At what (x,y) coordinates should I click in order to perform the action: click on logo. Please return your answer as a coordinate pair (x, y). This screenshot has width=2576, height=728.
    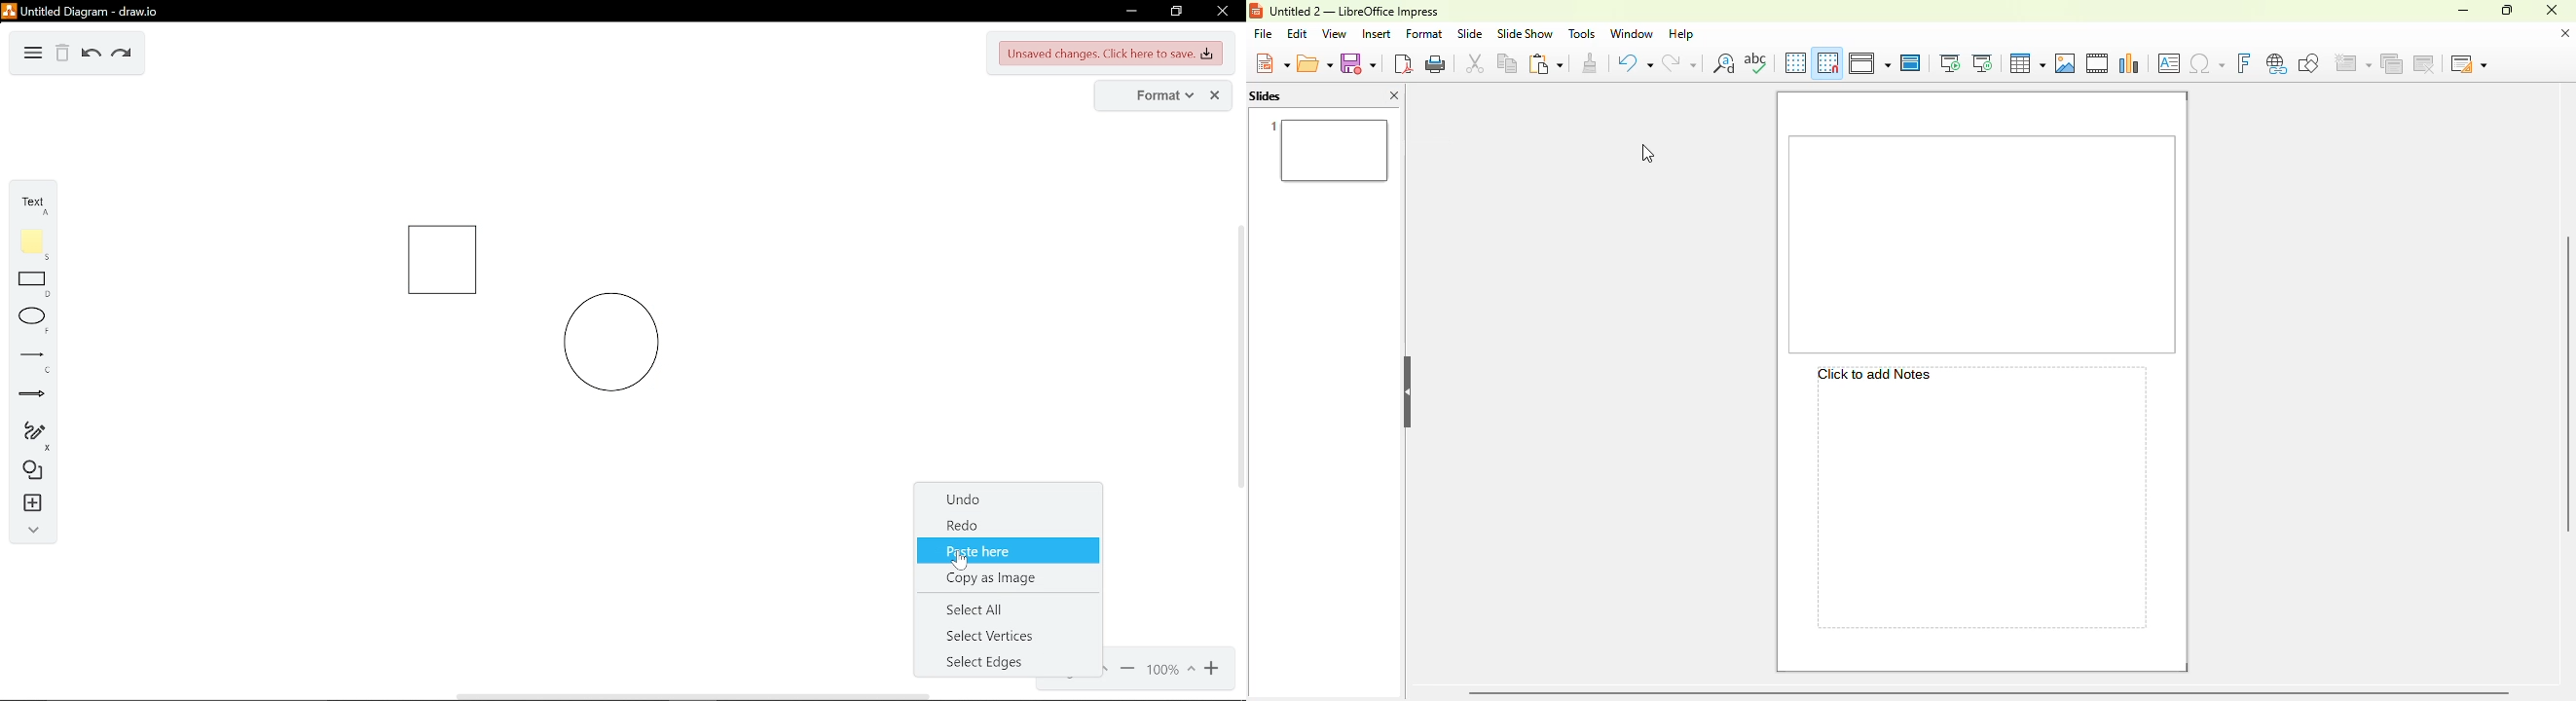
    Looking at the image, I should click on (1256, 11).